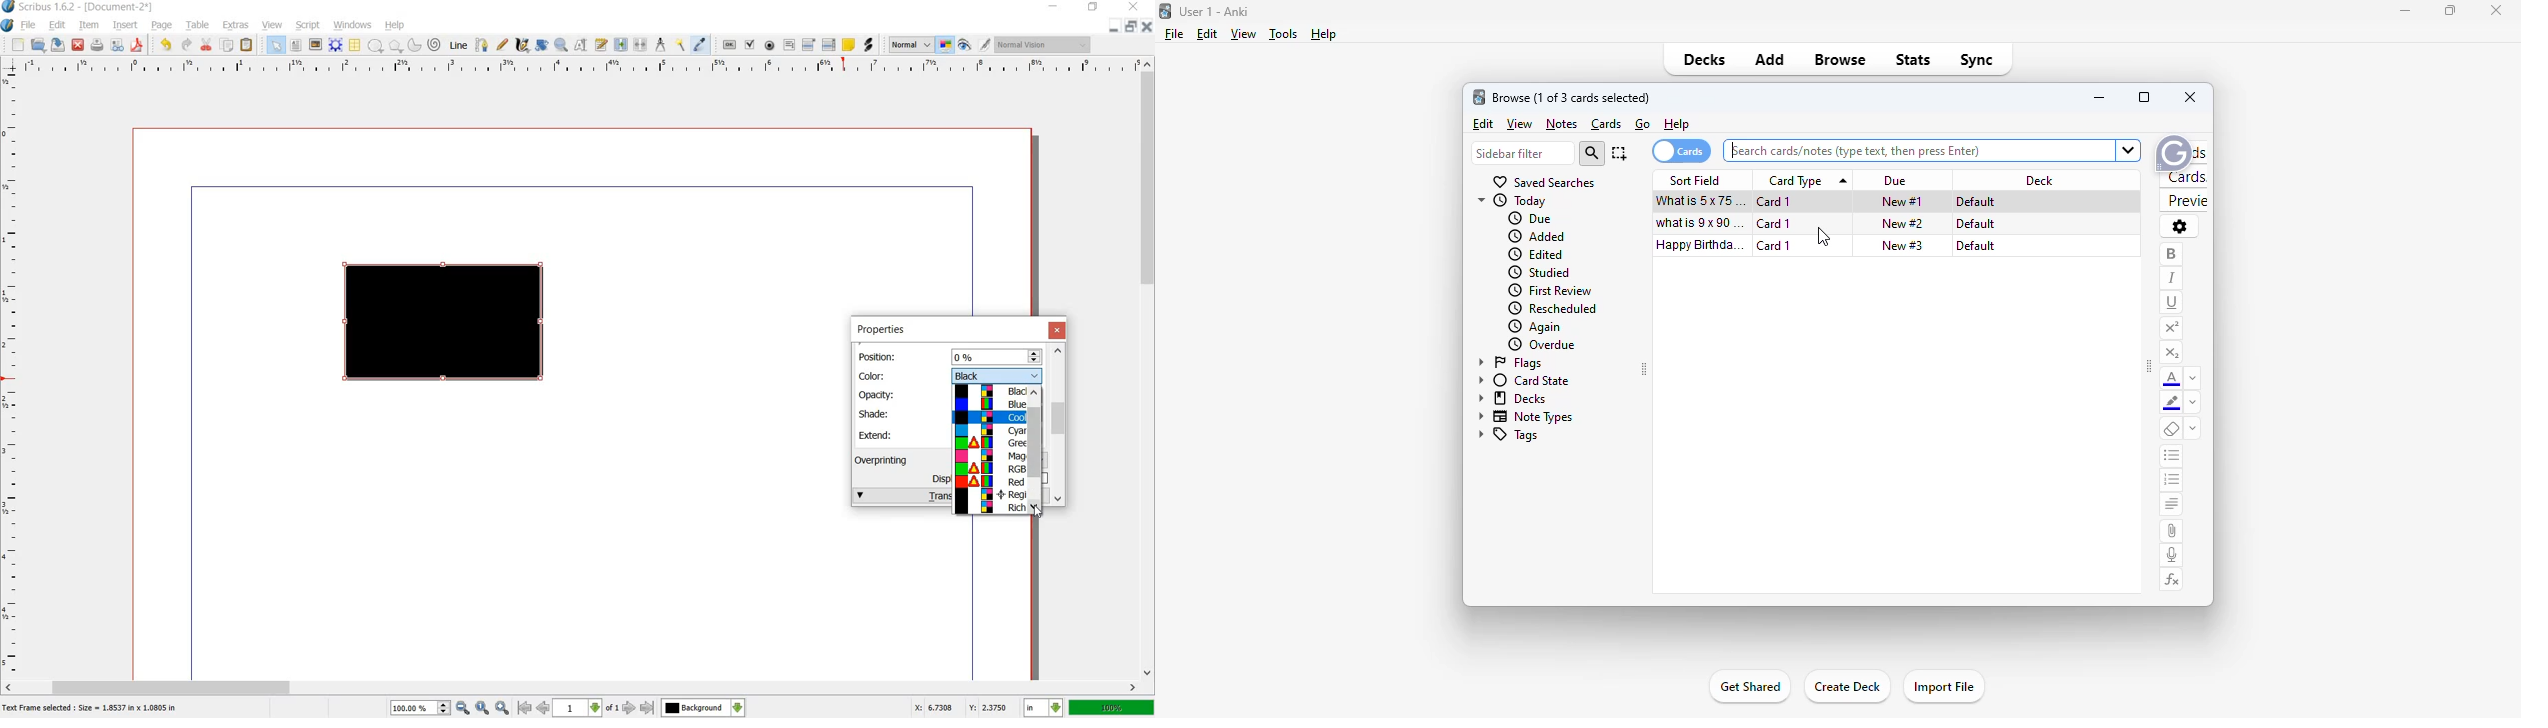 Image resolution: width=2548 pixels, height=728 pixels. Describe the element at coordinates (2173, 455) in the screenshot. I see `unordered list` at that location.